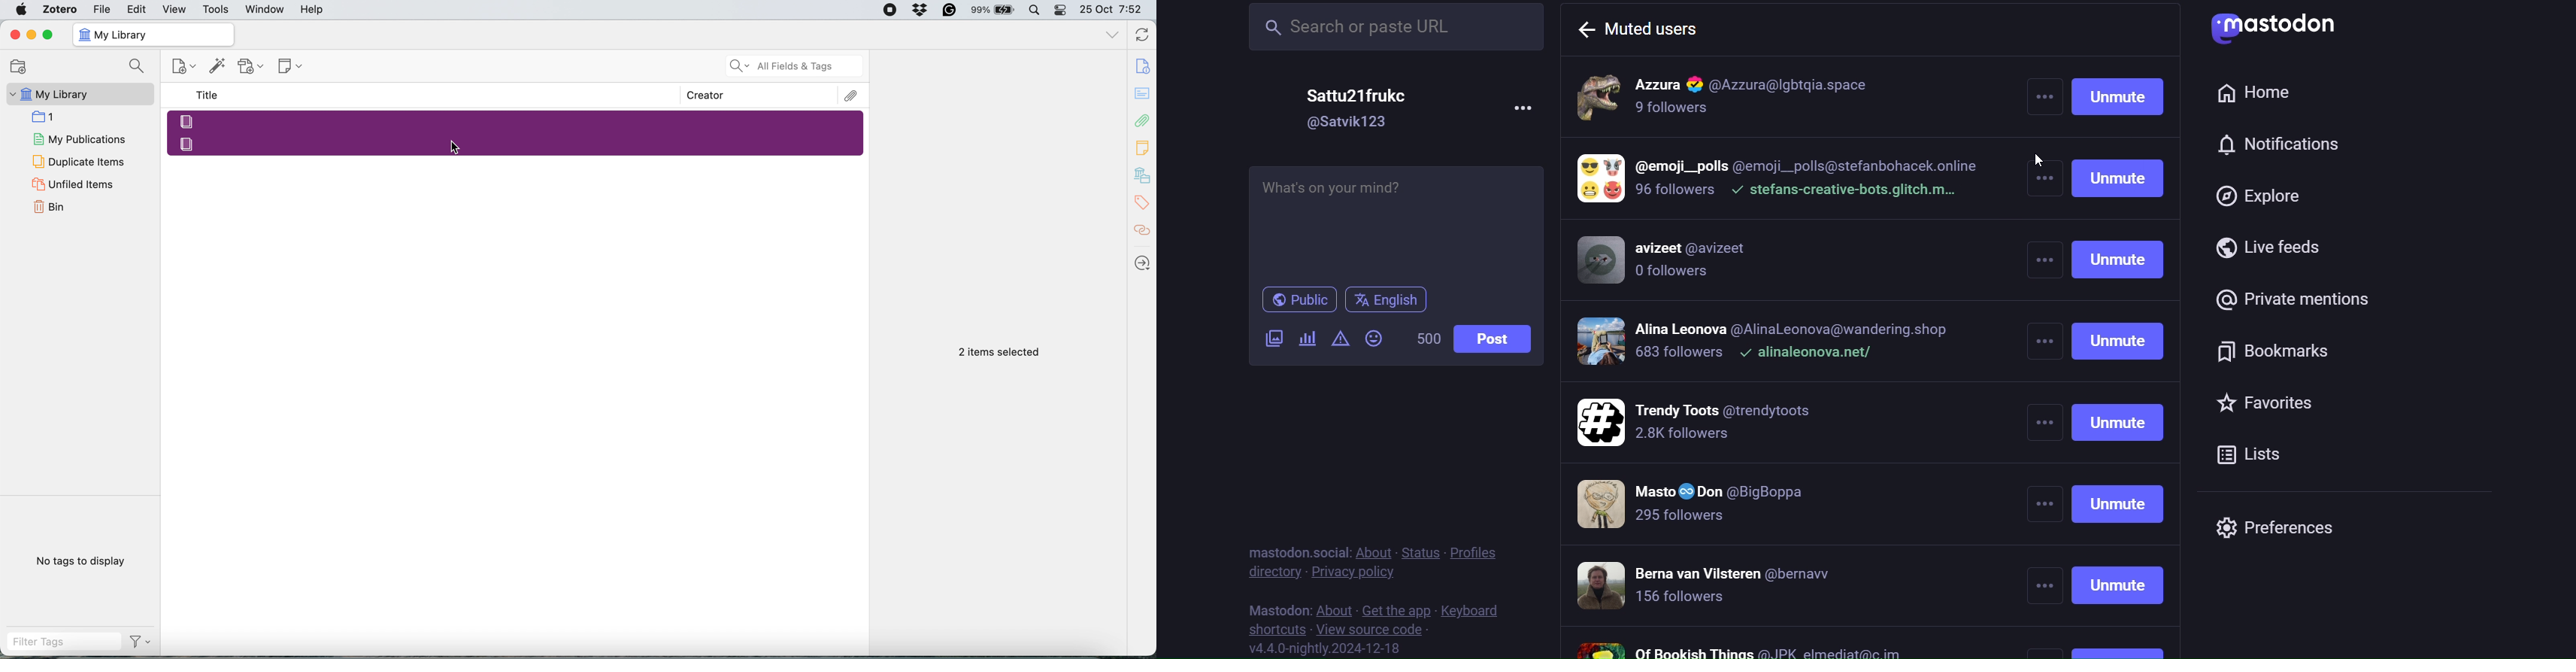  Describe the element at coordinates (2279, 349) in the screenshot. I see `bookmark` at that location.